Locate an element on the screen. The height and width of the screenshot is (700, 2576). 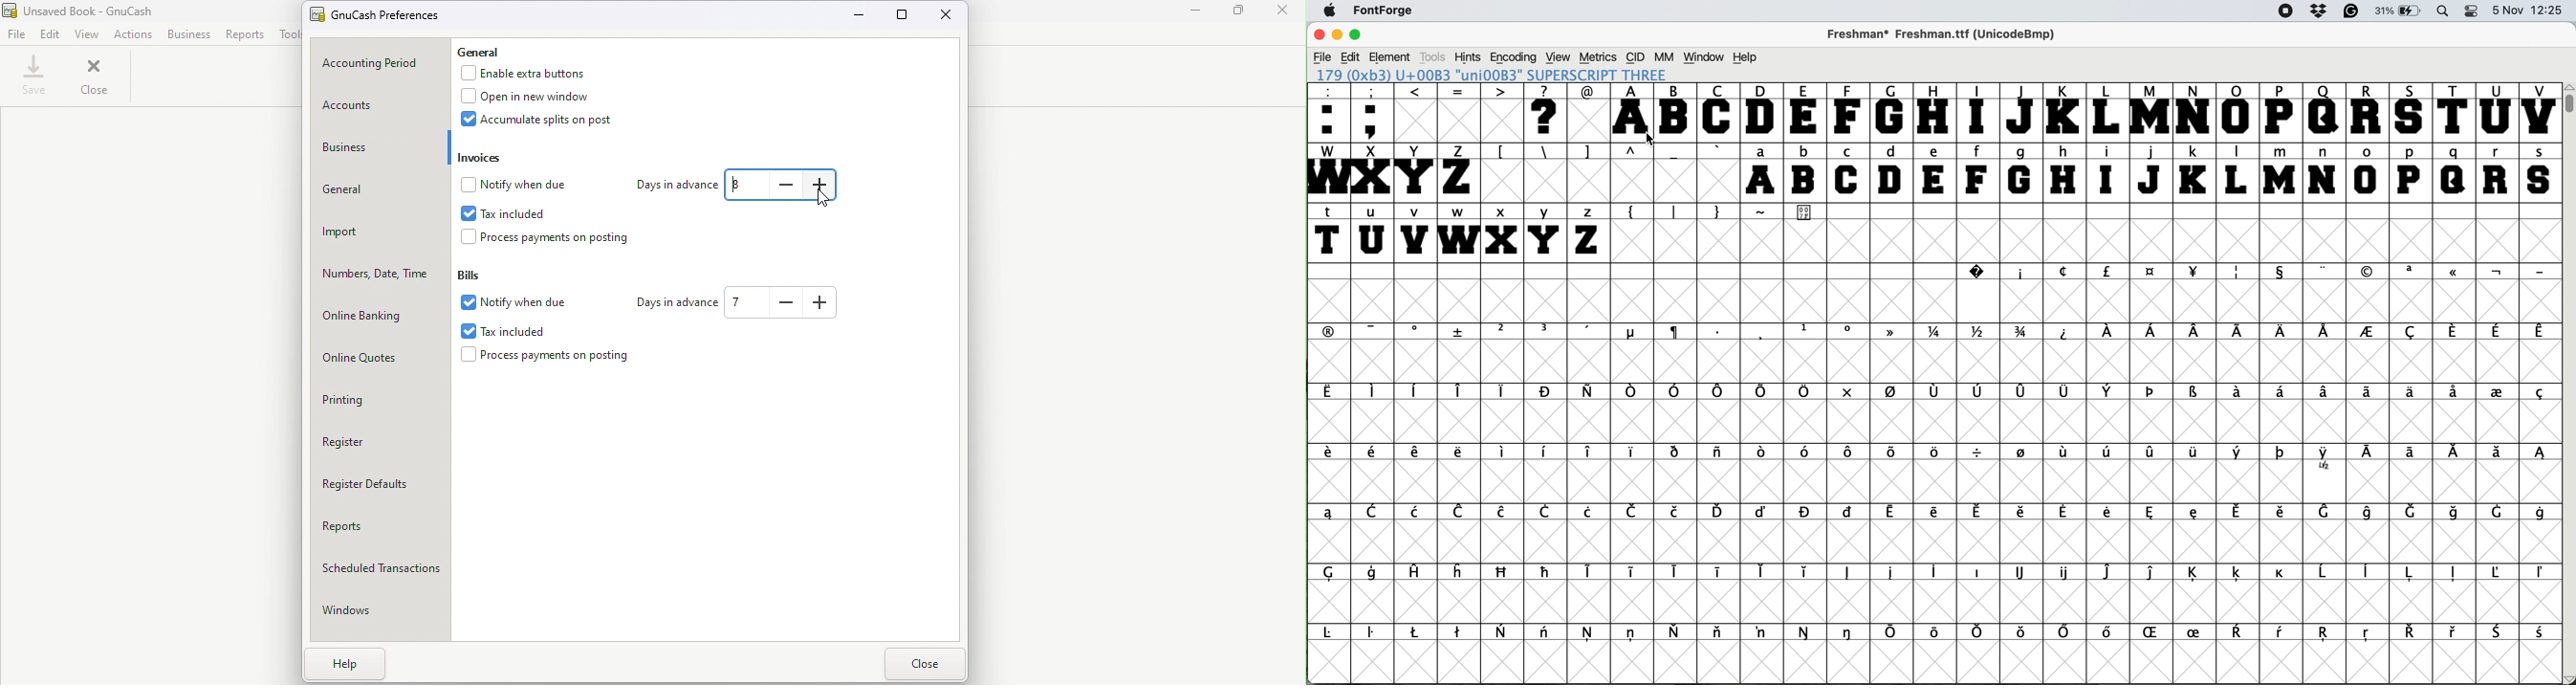
` is located at coordinates (1717, 150).